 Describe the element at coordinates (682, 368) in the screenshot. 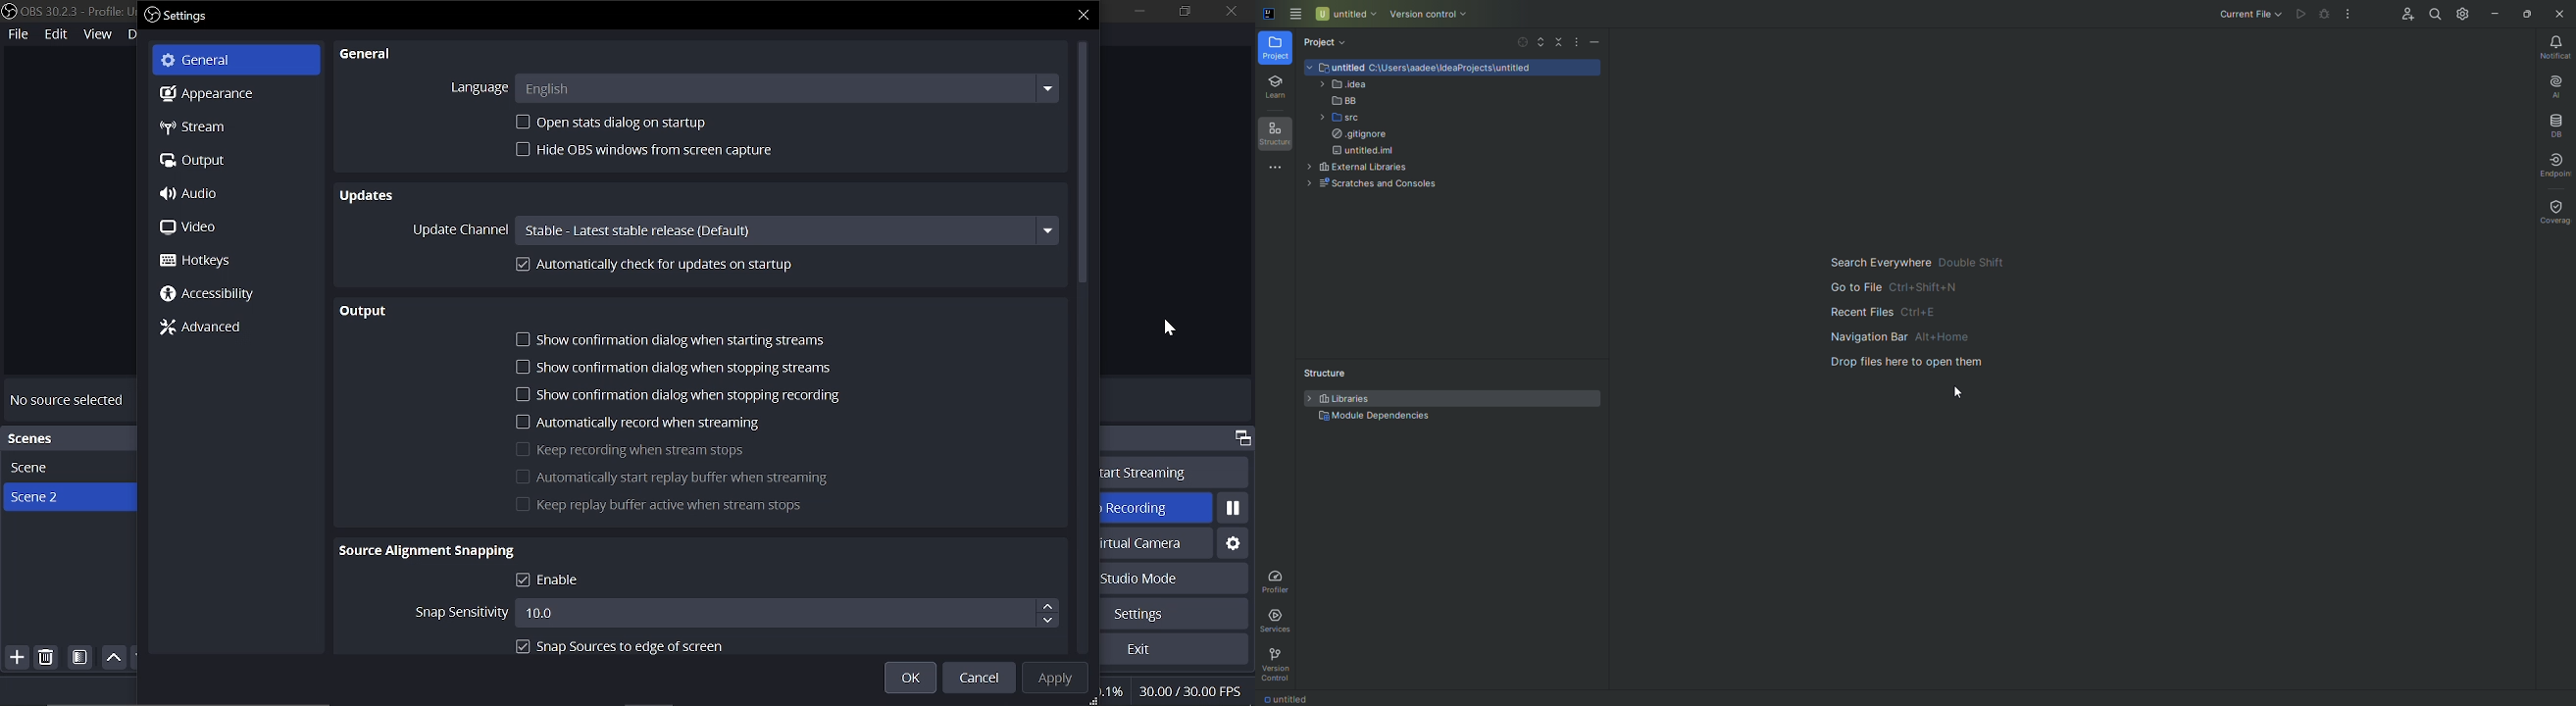

I see `show confirmation dialog when stopping stream` at that location.